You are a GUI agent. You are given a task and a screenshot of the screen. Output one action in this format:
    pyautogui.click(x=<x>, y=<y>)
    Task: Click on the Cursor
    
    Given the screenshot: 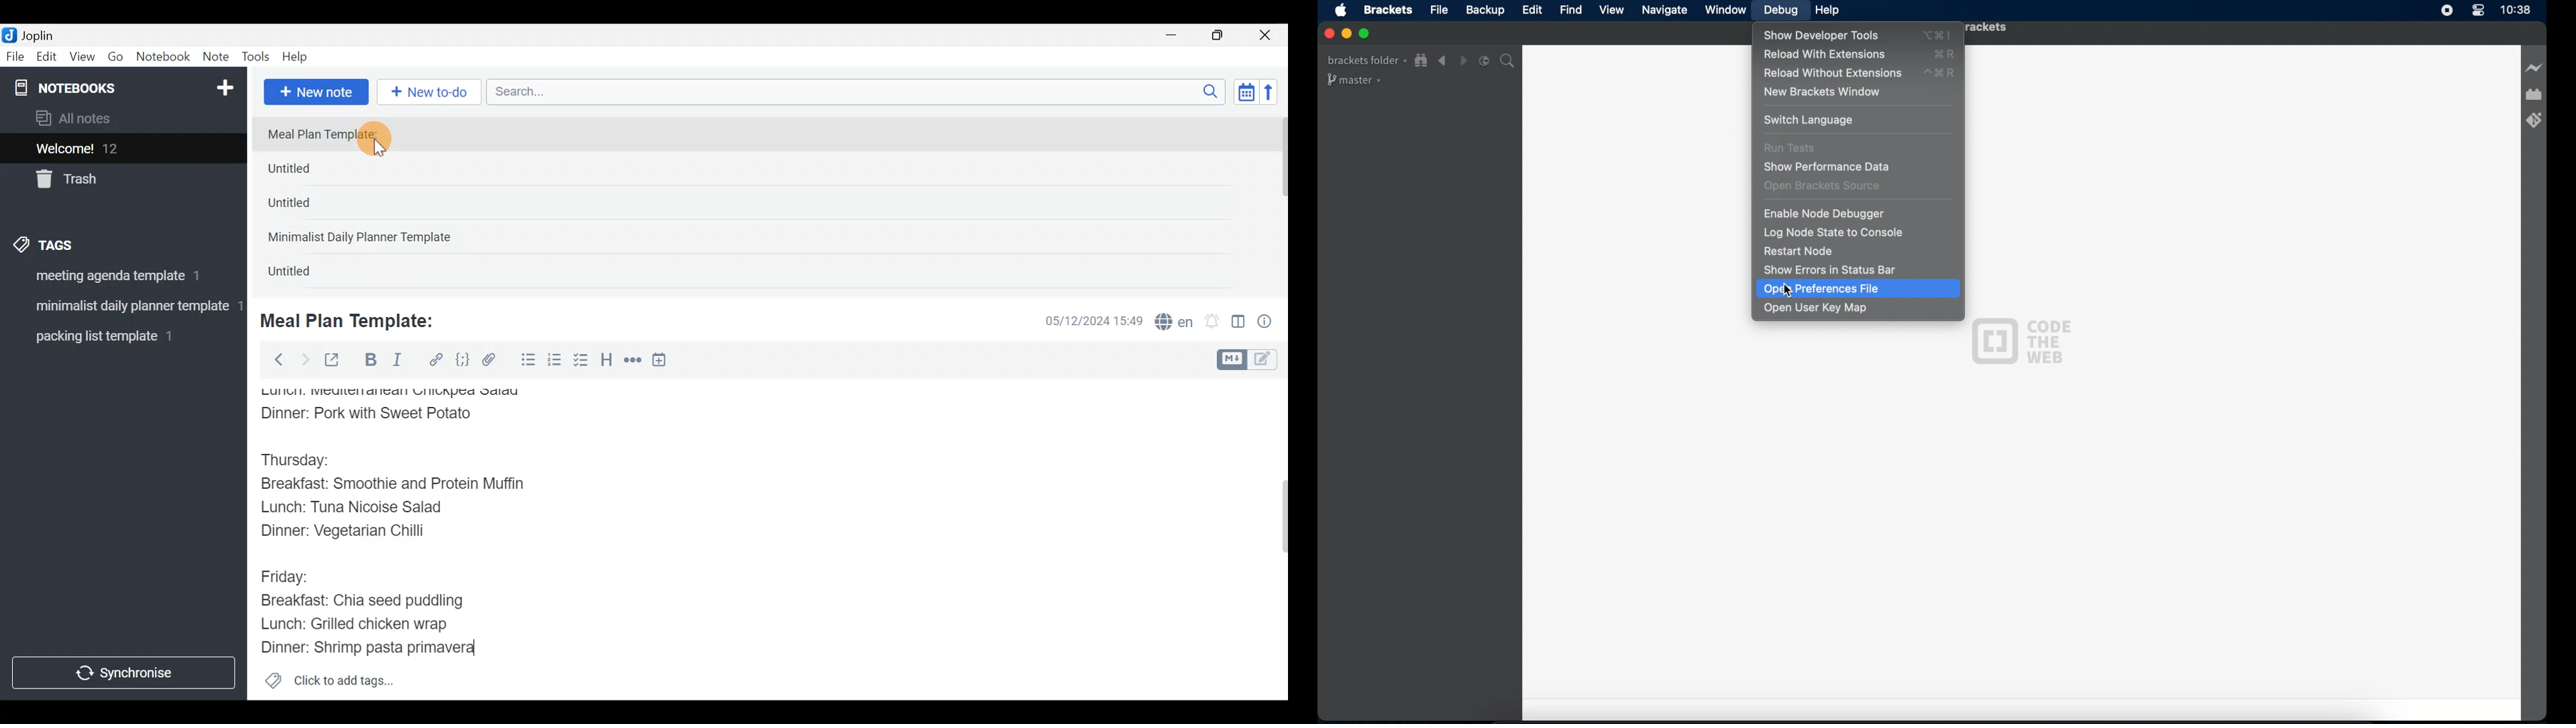 What is the action you would take?
    pyautogui.click(x=389, y=141)
    